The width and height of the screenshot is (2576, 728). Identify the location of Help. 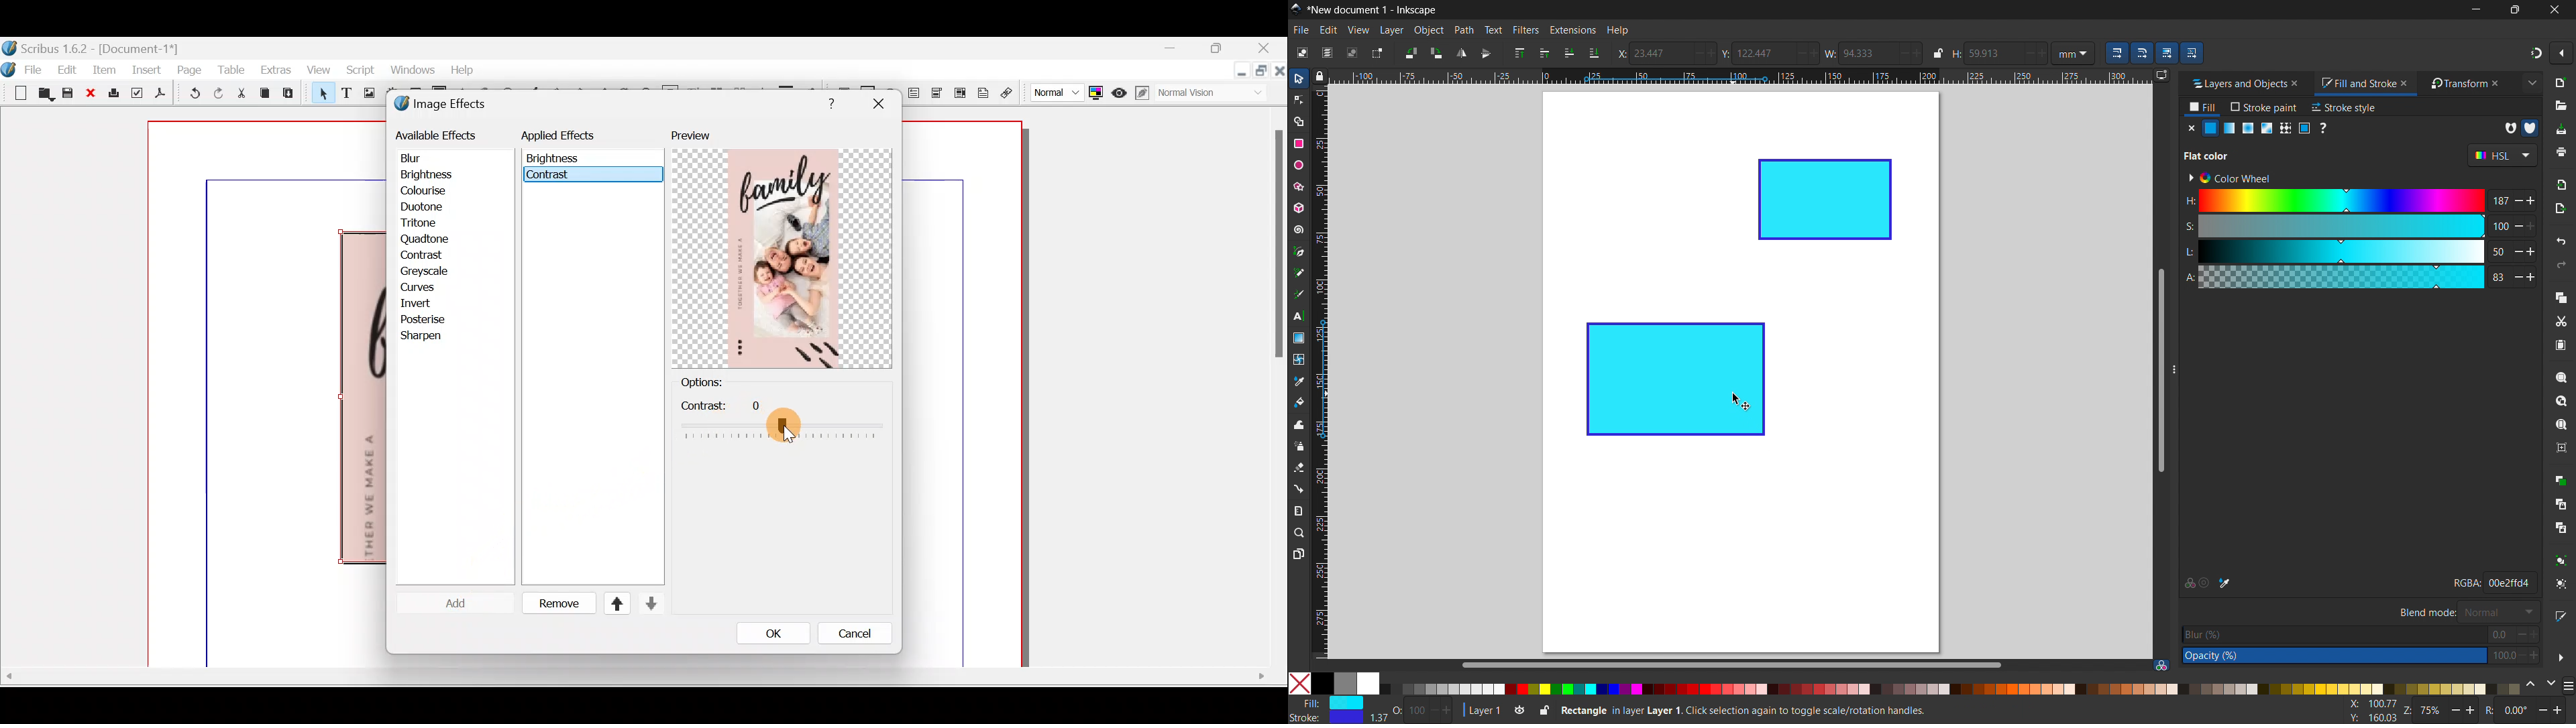
(462, 68).